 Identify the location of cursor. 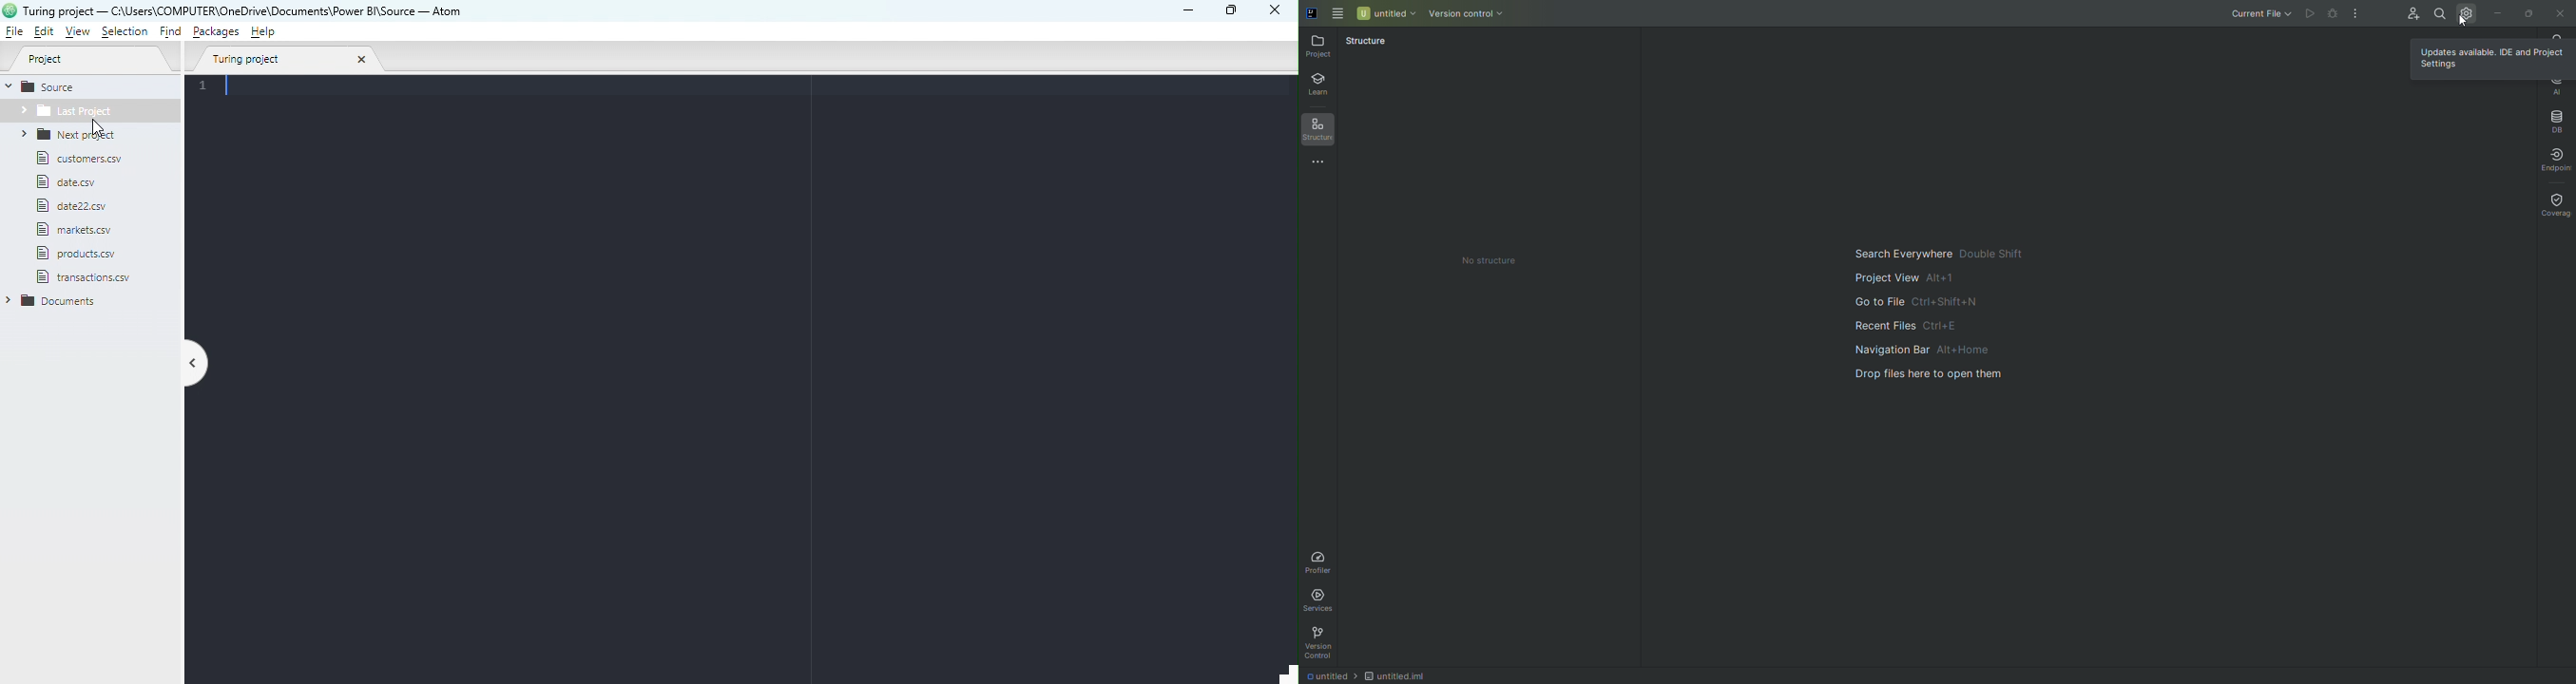
(96, 126).